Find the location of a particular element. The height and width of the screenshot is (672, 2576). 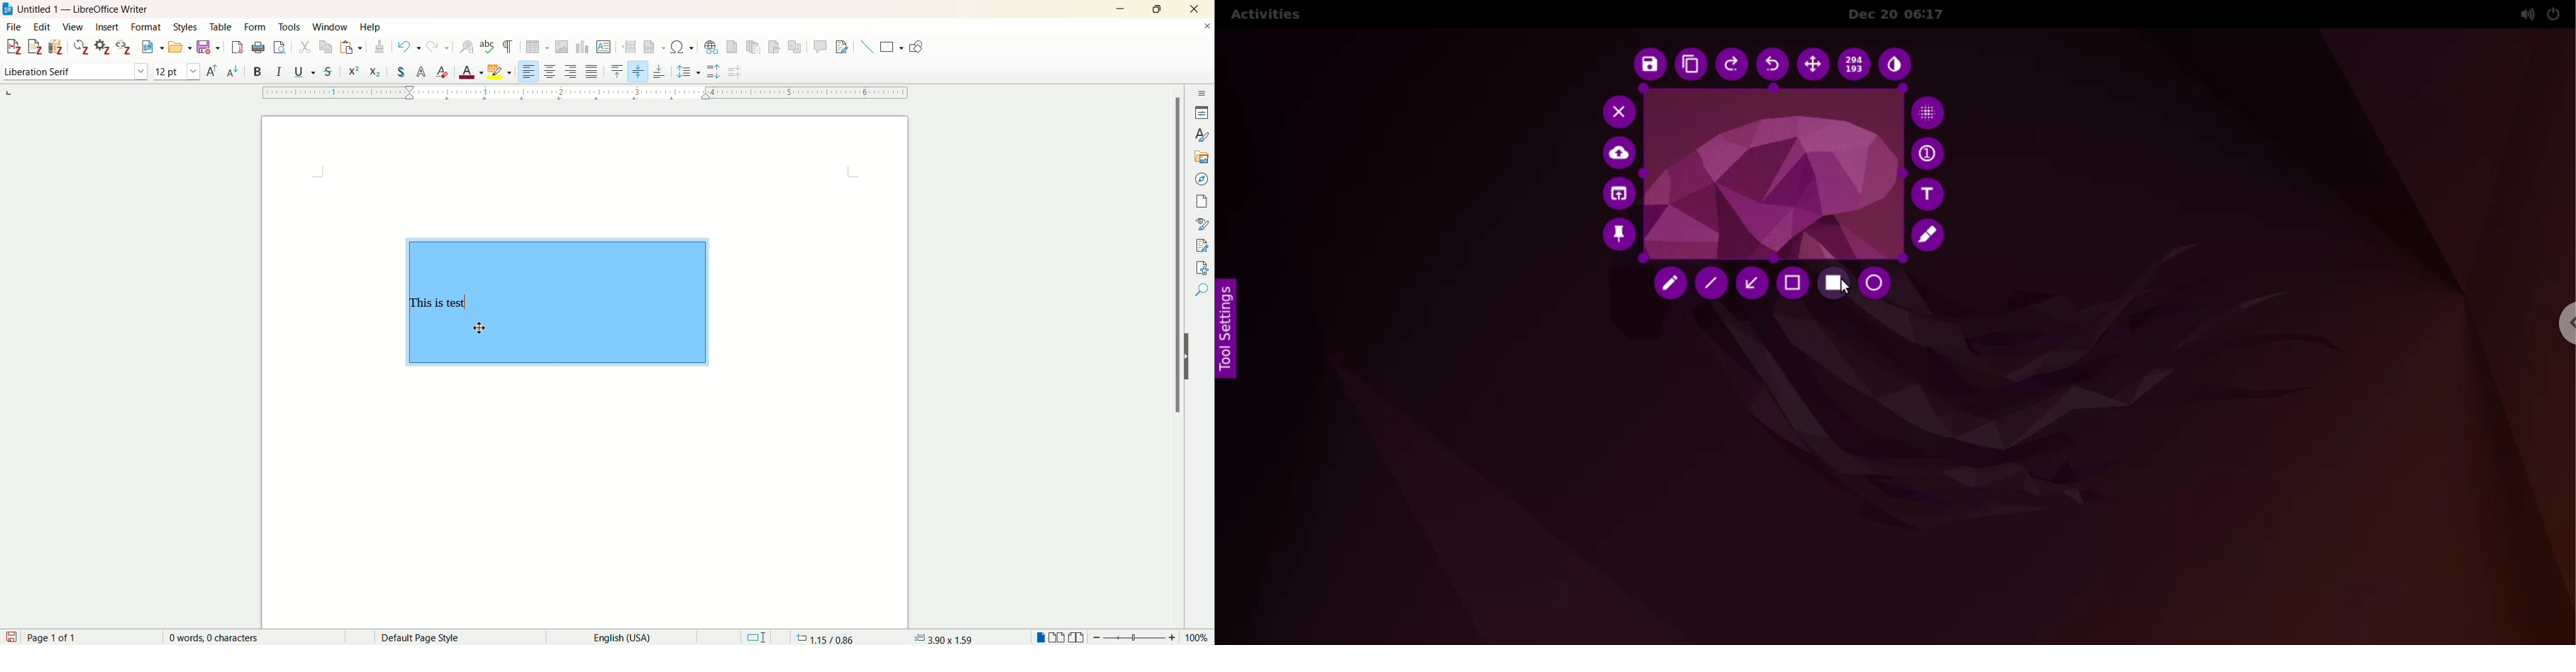

insert image is located at coordinates (564, 47).